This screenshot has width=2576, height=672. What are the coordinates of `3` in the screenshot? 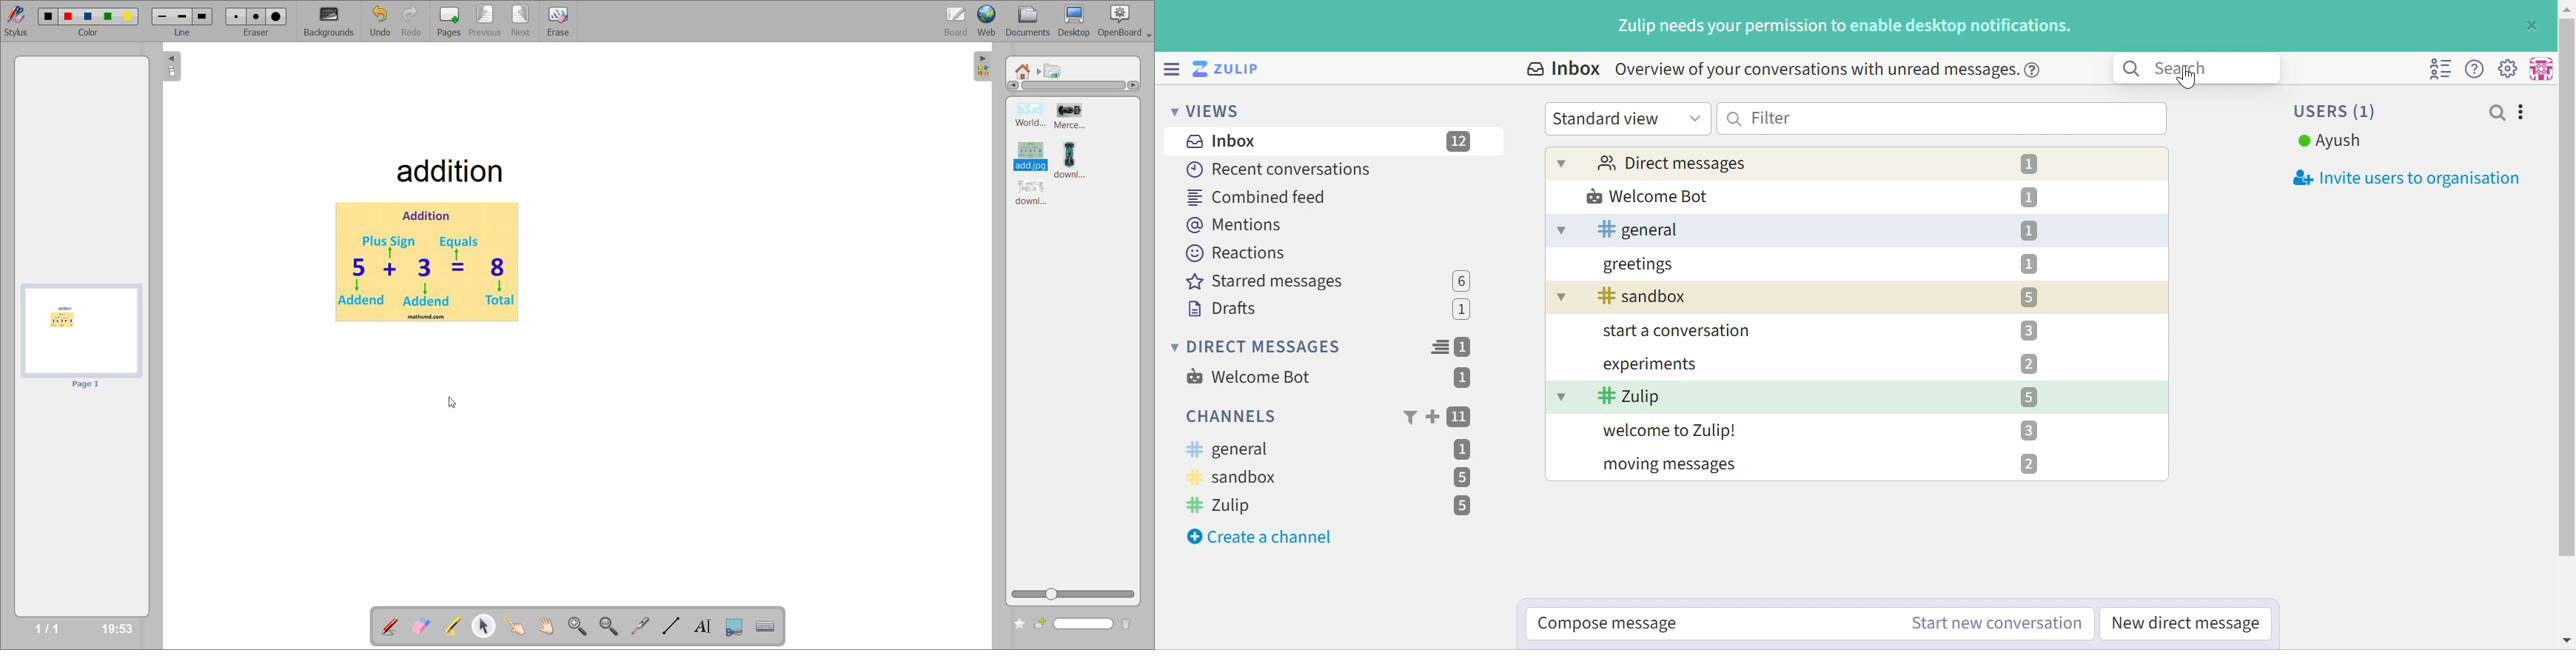 It's located at (2027, 429).